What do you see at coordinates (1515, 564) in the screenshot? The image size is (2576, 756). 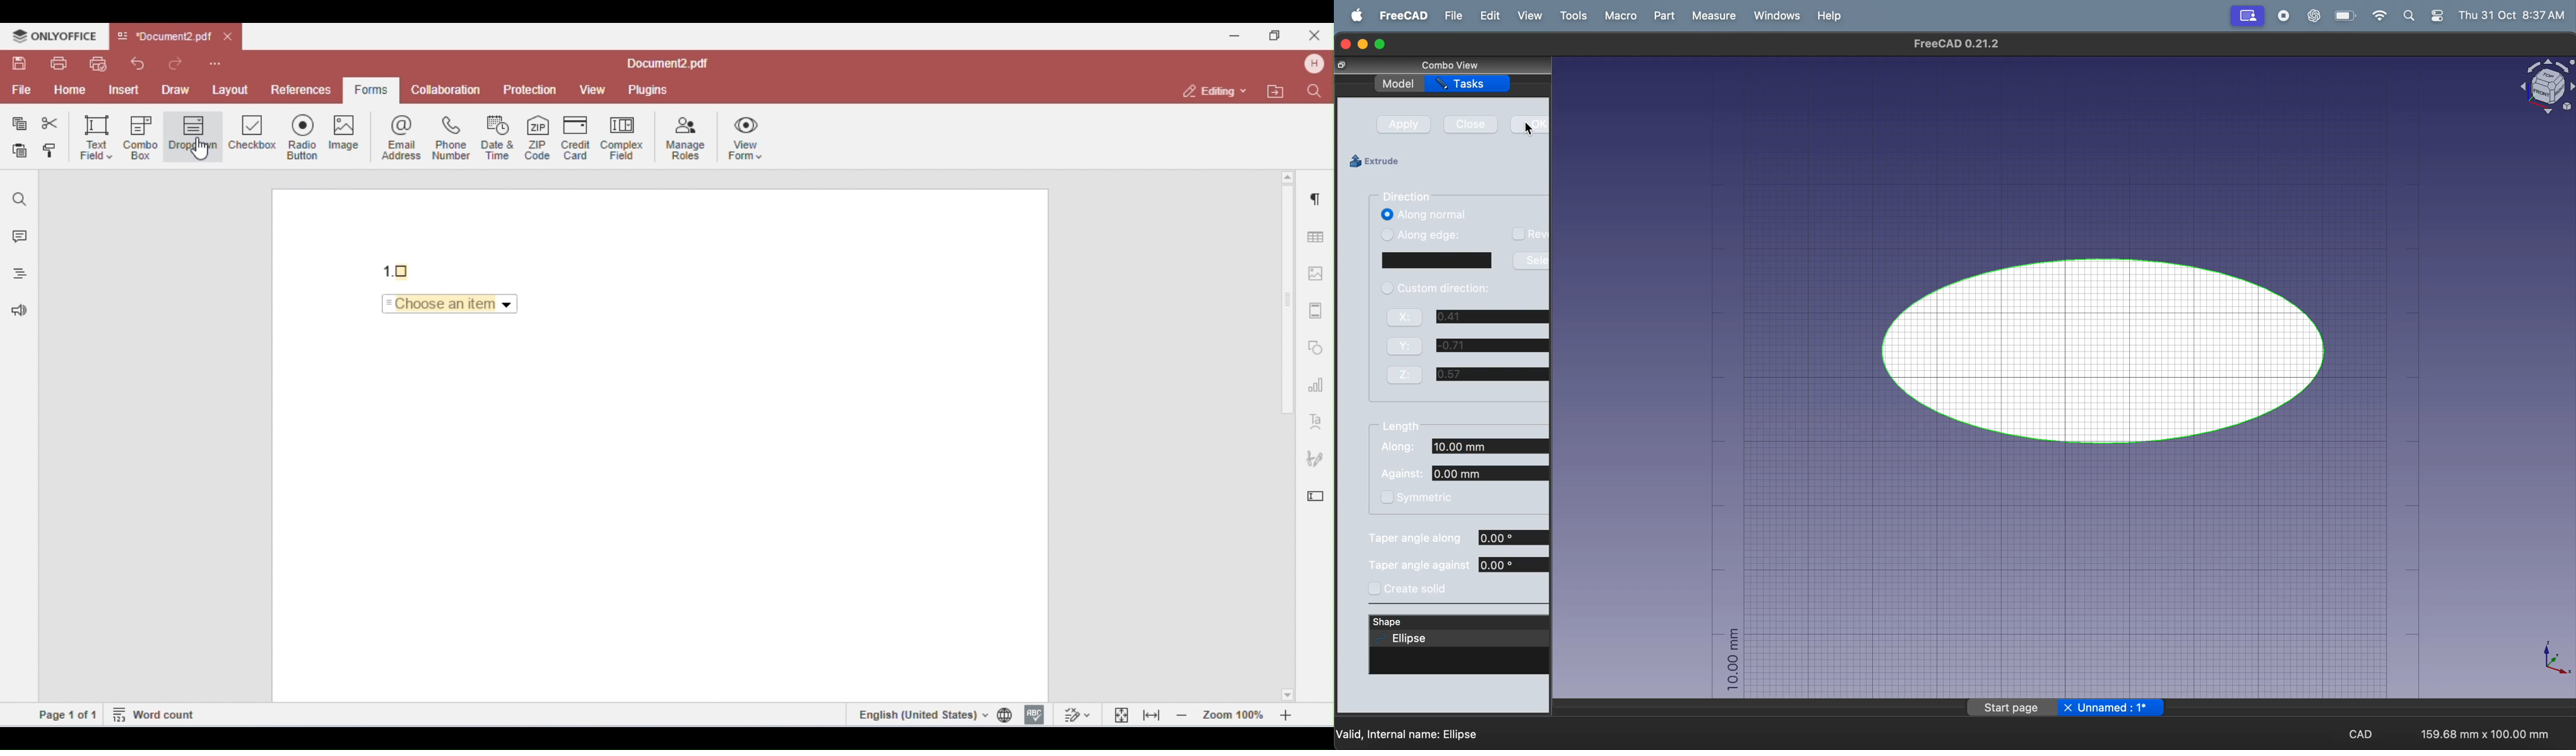 I see `0.00 mm` at bounding box center [1515, 564].